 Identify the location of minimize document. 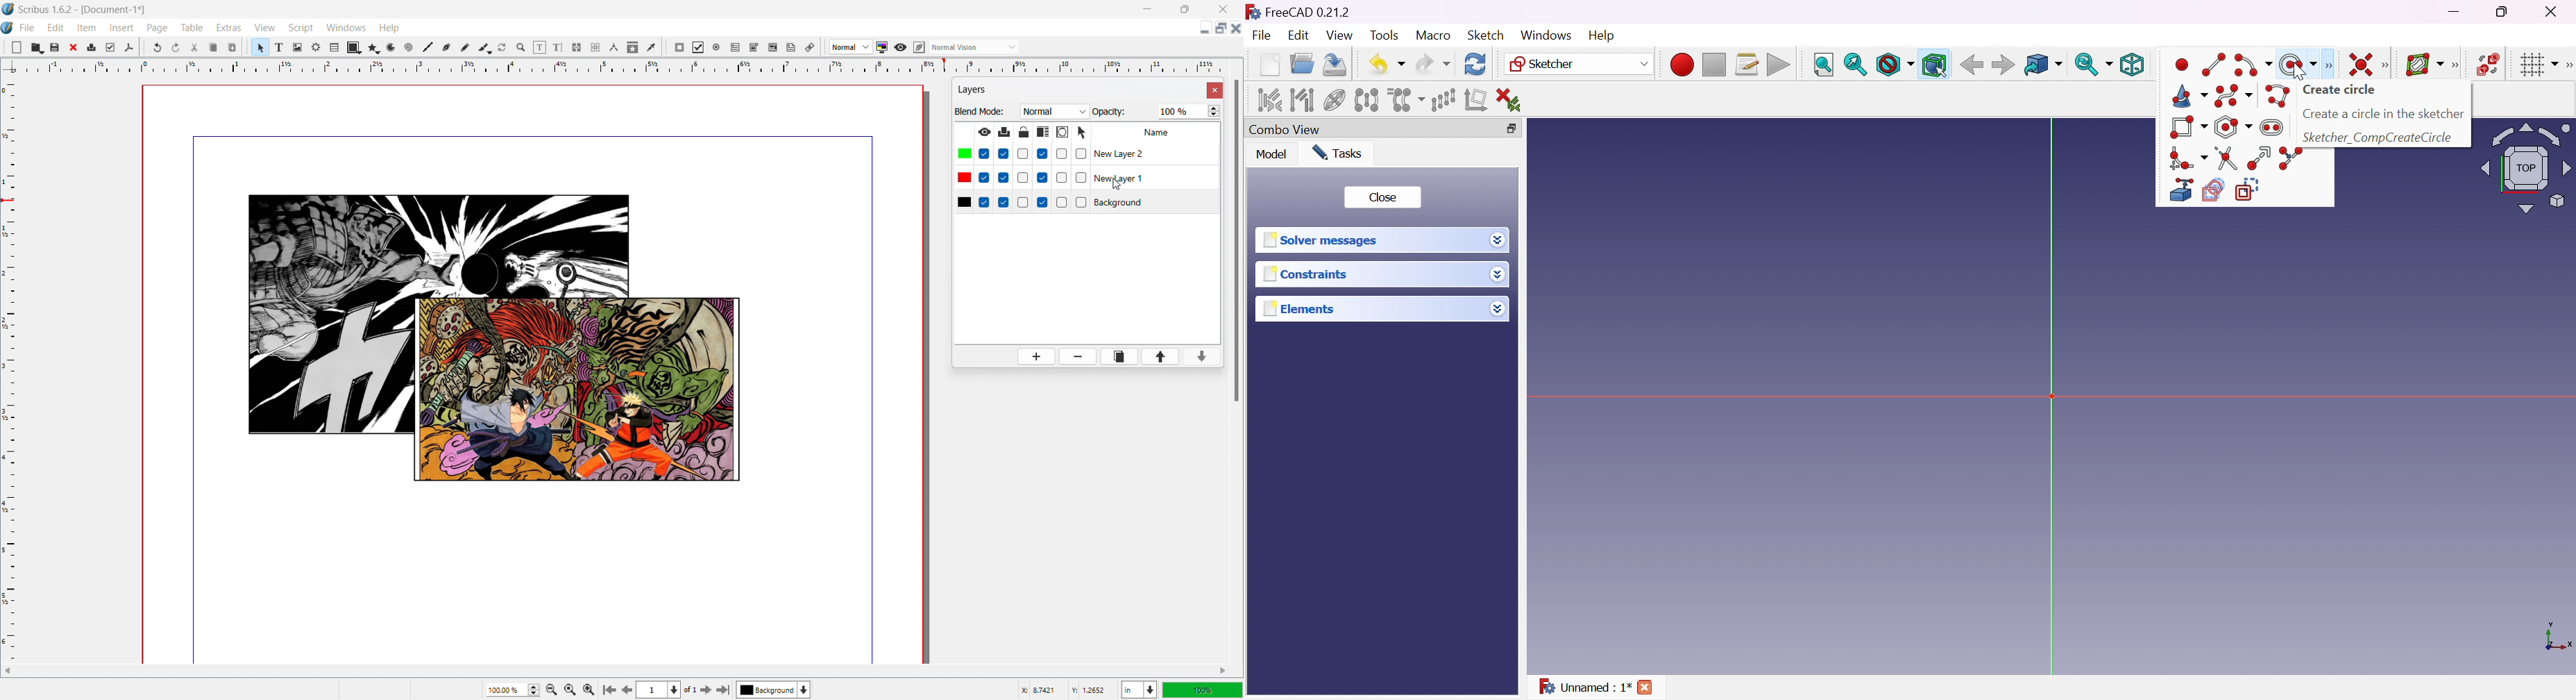
(1202, 28).